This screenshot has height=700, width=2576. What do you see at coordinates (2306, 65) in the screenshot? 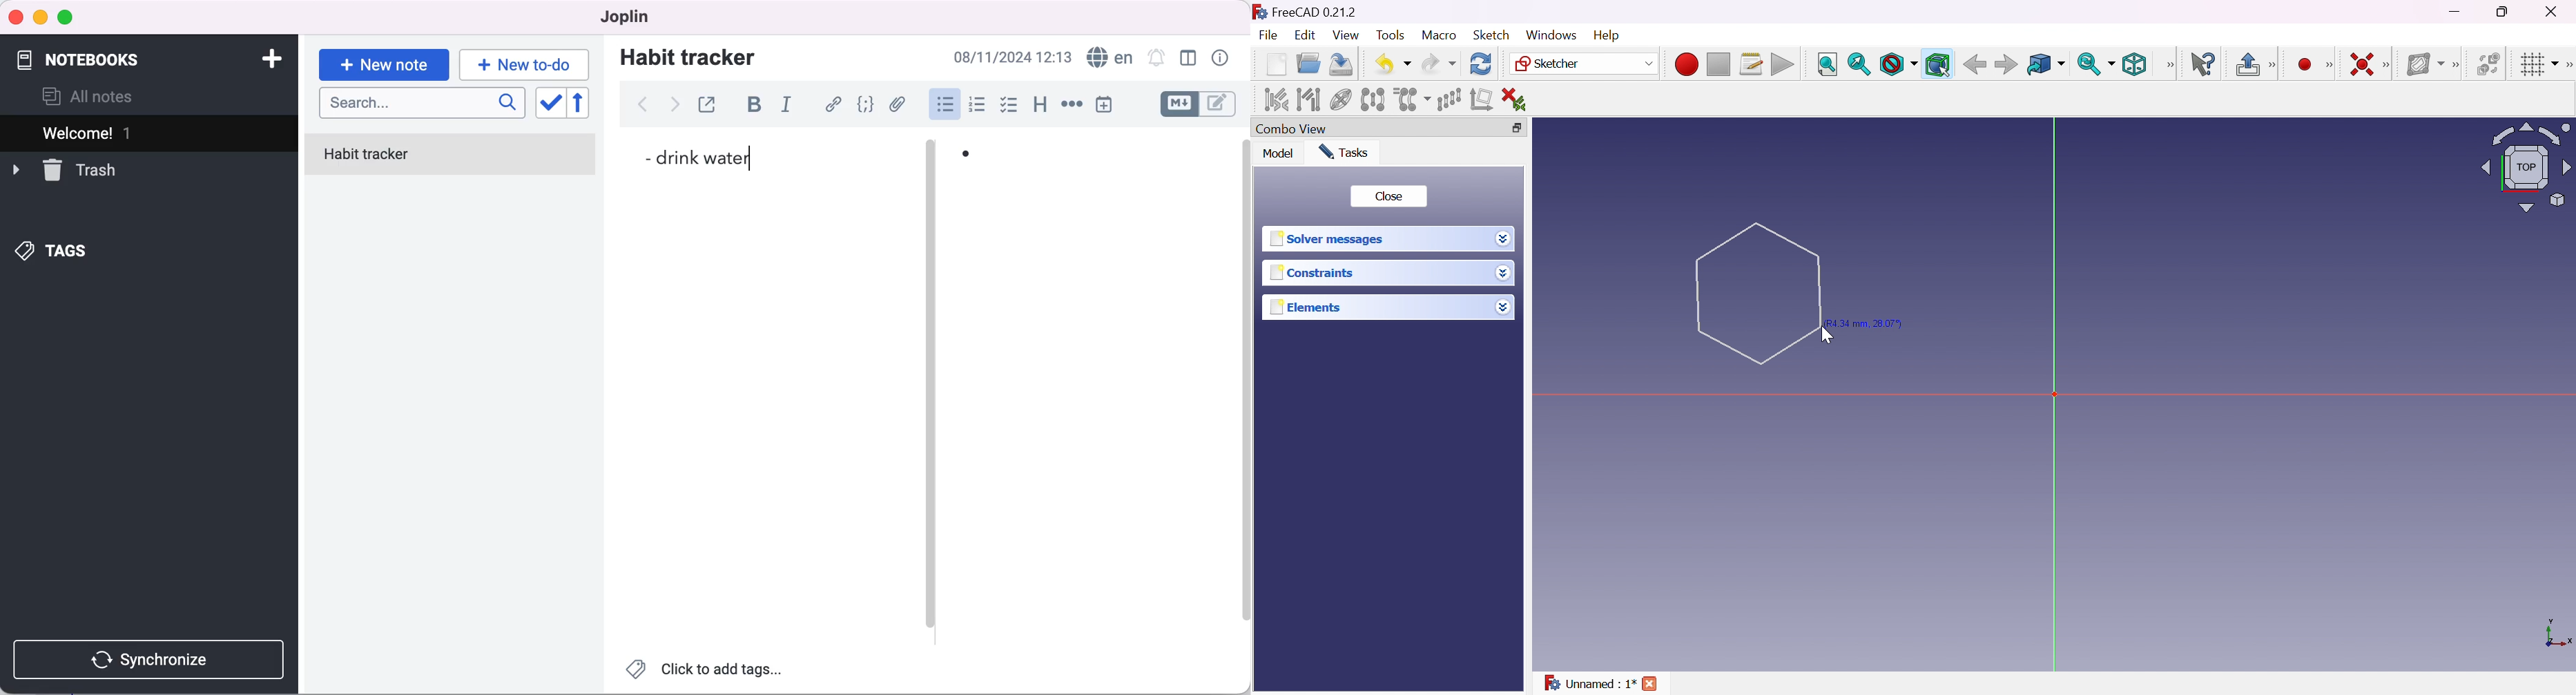
I see `Create point` at bounding box center [2306, 65].